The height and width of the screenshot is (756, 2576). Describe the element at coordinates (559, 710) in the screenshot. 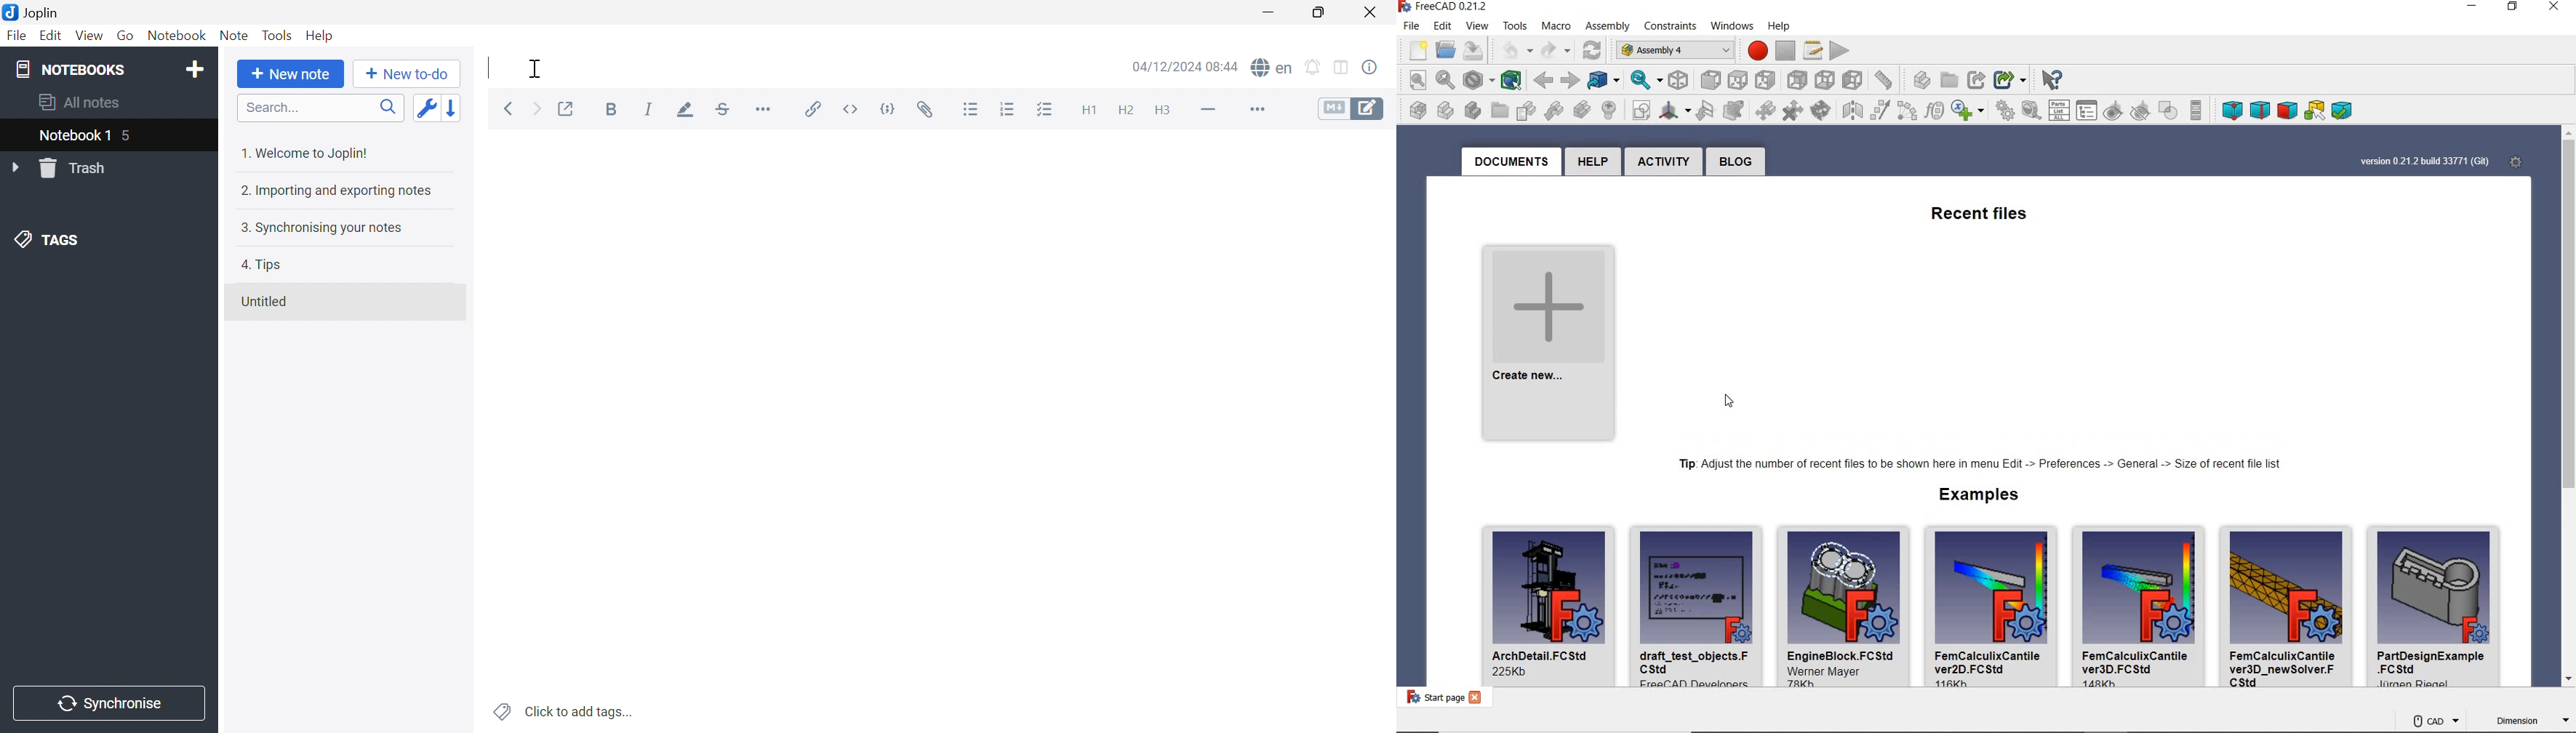

I see `Click to add tags` at that location.